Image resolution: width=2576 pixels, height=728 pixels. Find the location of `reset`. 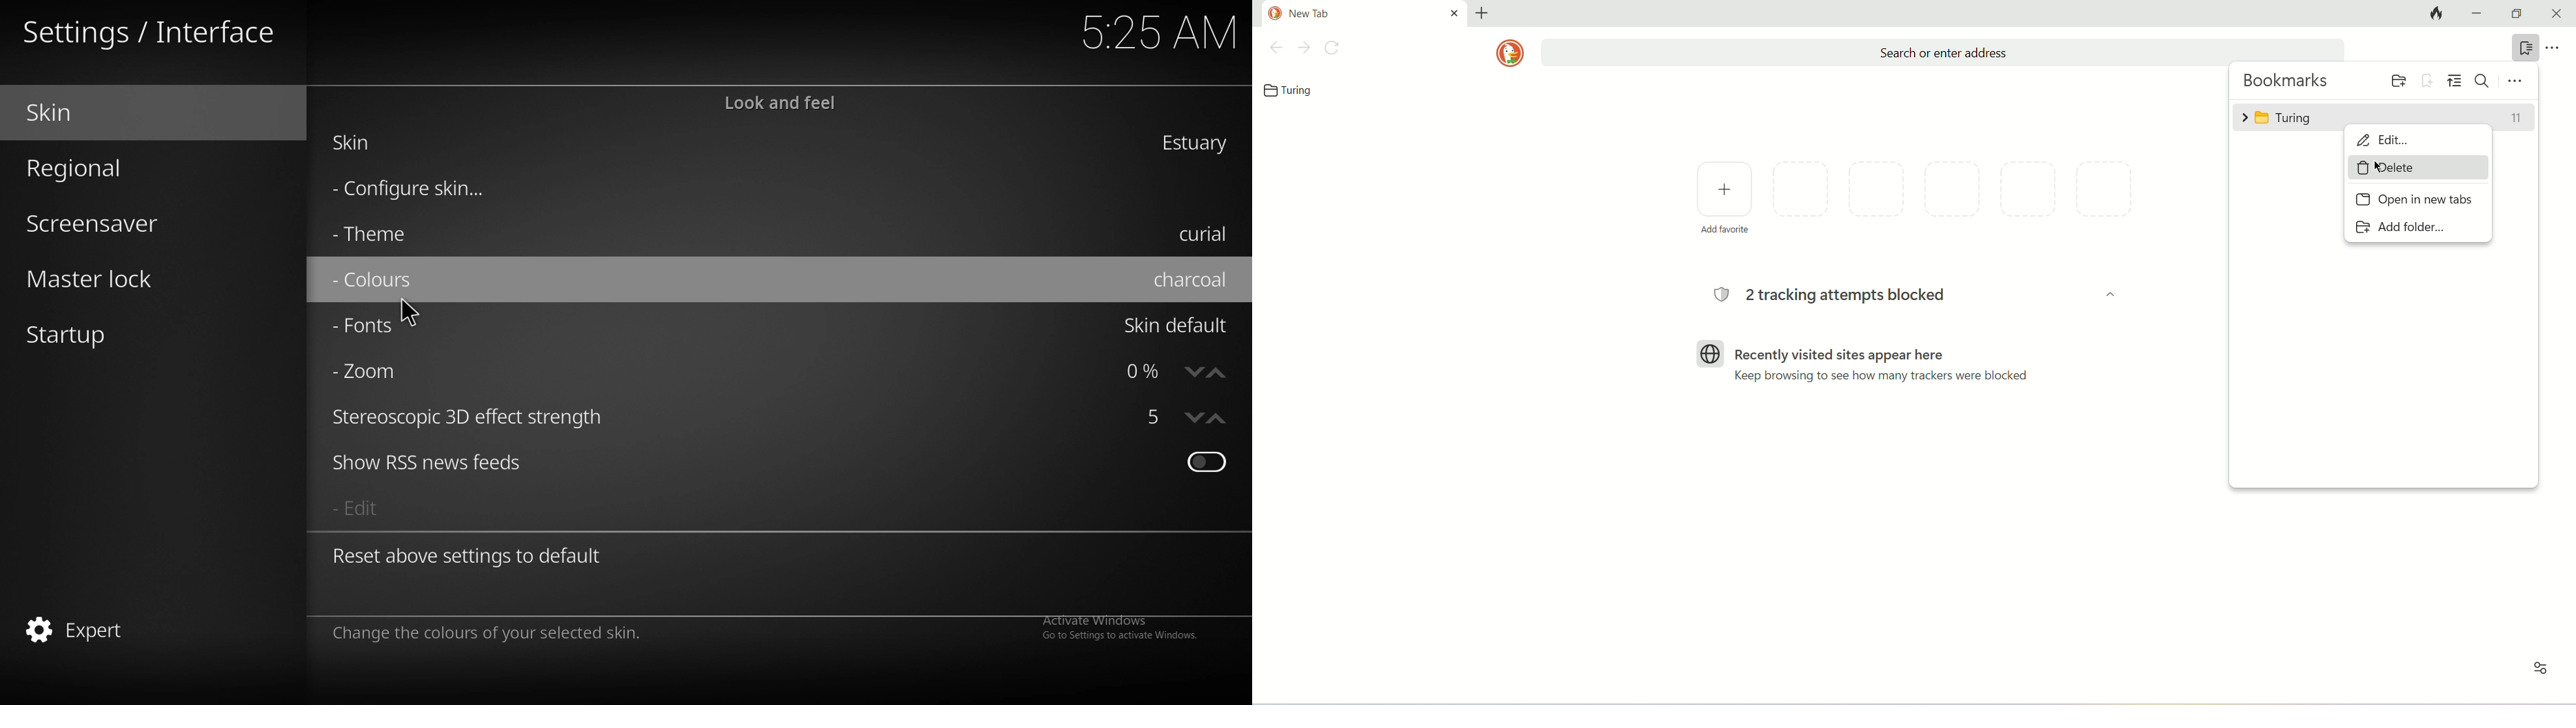

reset is located at coordinates (472, 554).